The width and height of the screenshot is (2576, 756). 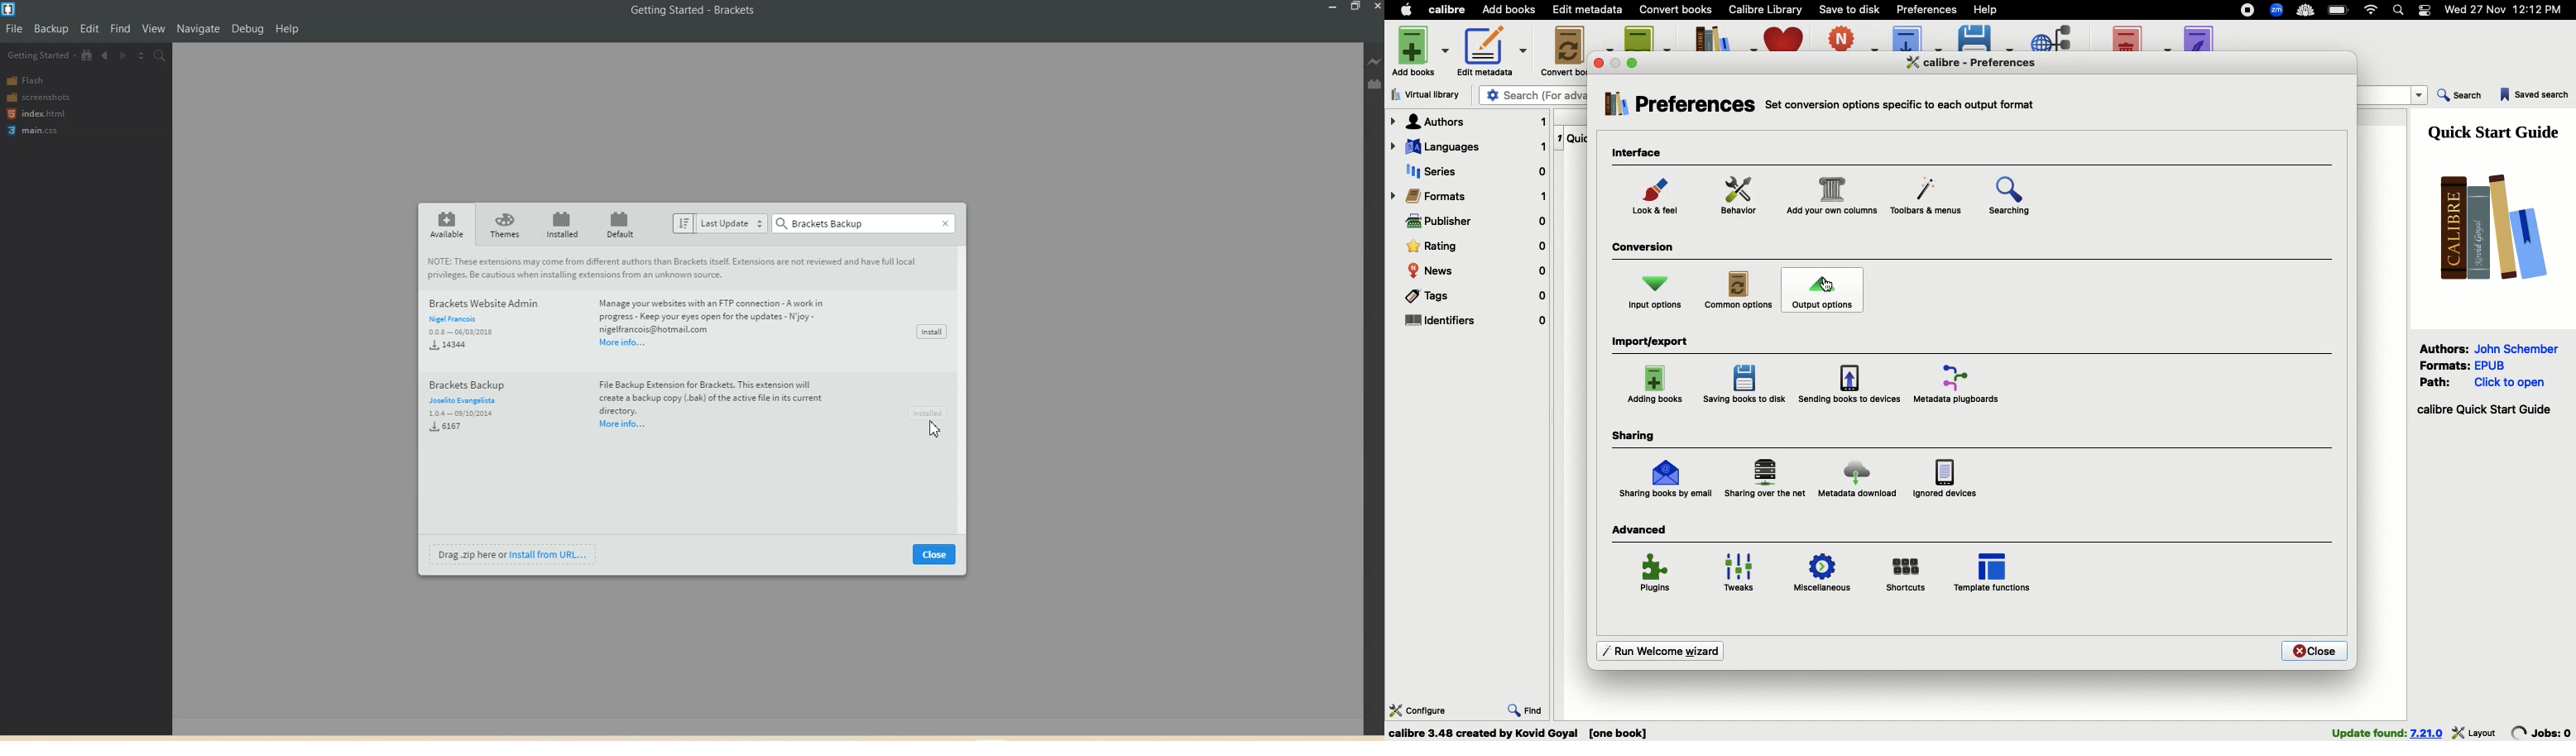 What do you see at coordinates (1678, 108) in the screenshot?
I see `Preferences` at bounding box center [1678, 108].